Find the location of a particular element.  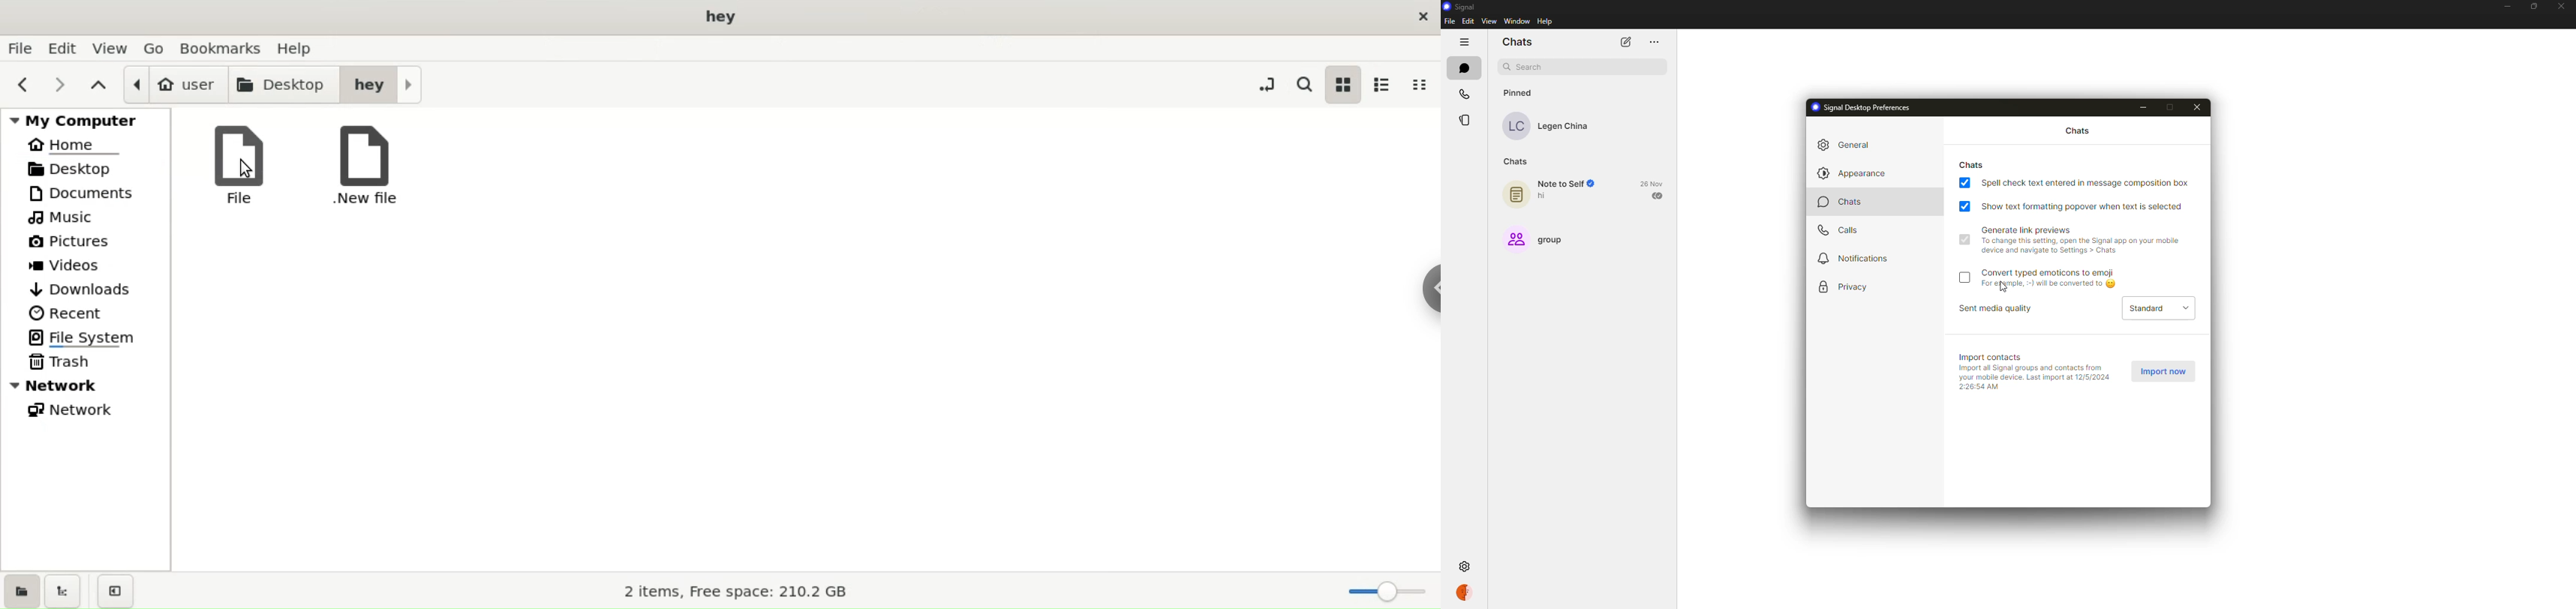

sent is located at coordinates (1658, 196).